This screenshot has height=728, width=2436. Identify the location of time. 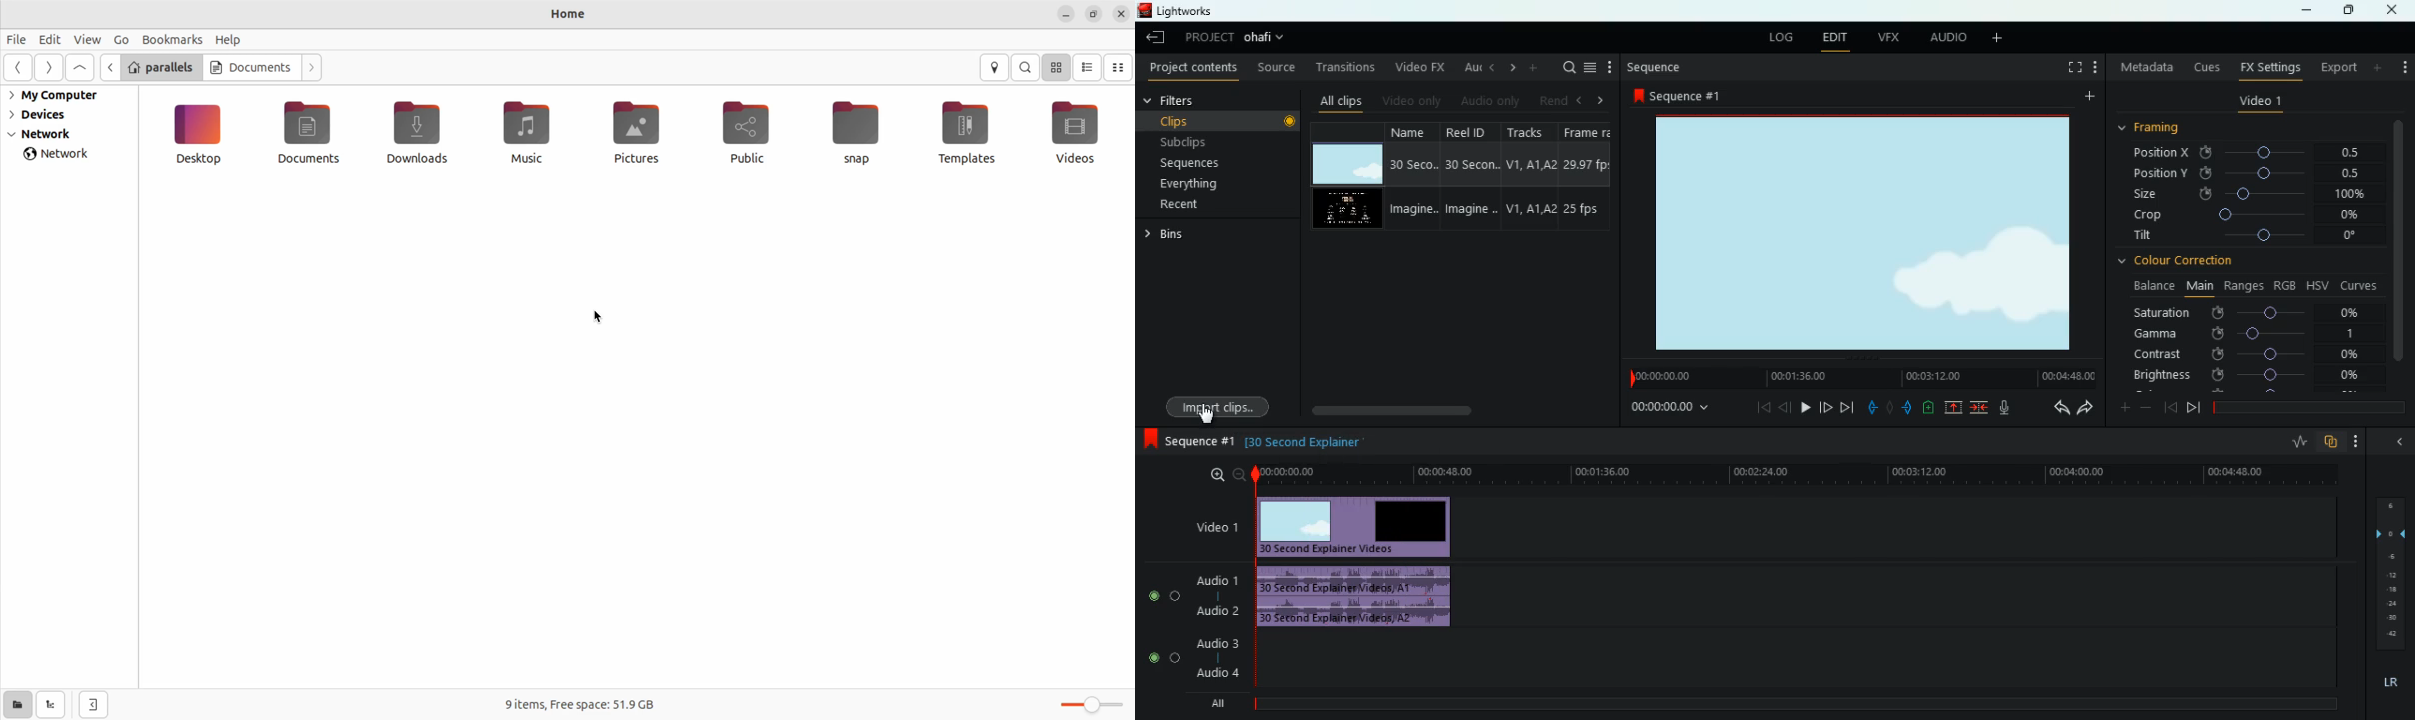
(1794, 475).